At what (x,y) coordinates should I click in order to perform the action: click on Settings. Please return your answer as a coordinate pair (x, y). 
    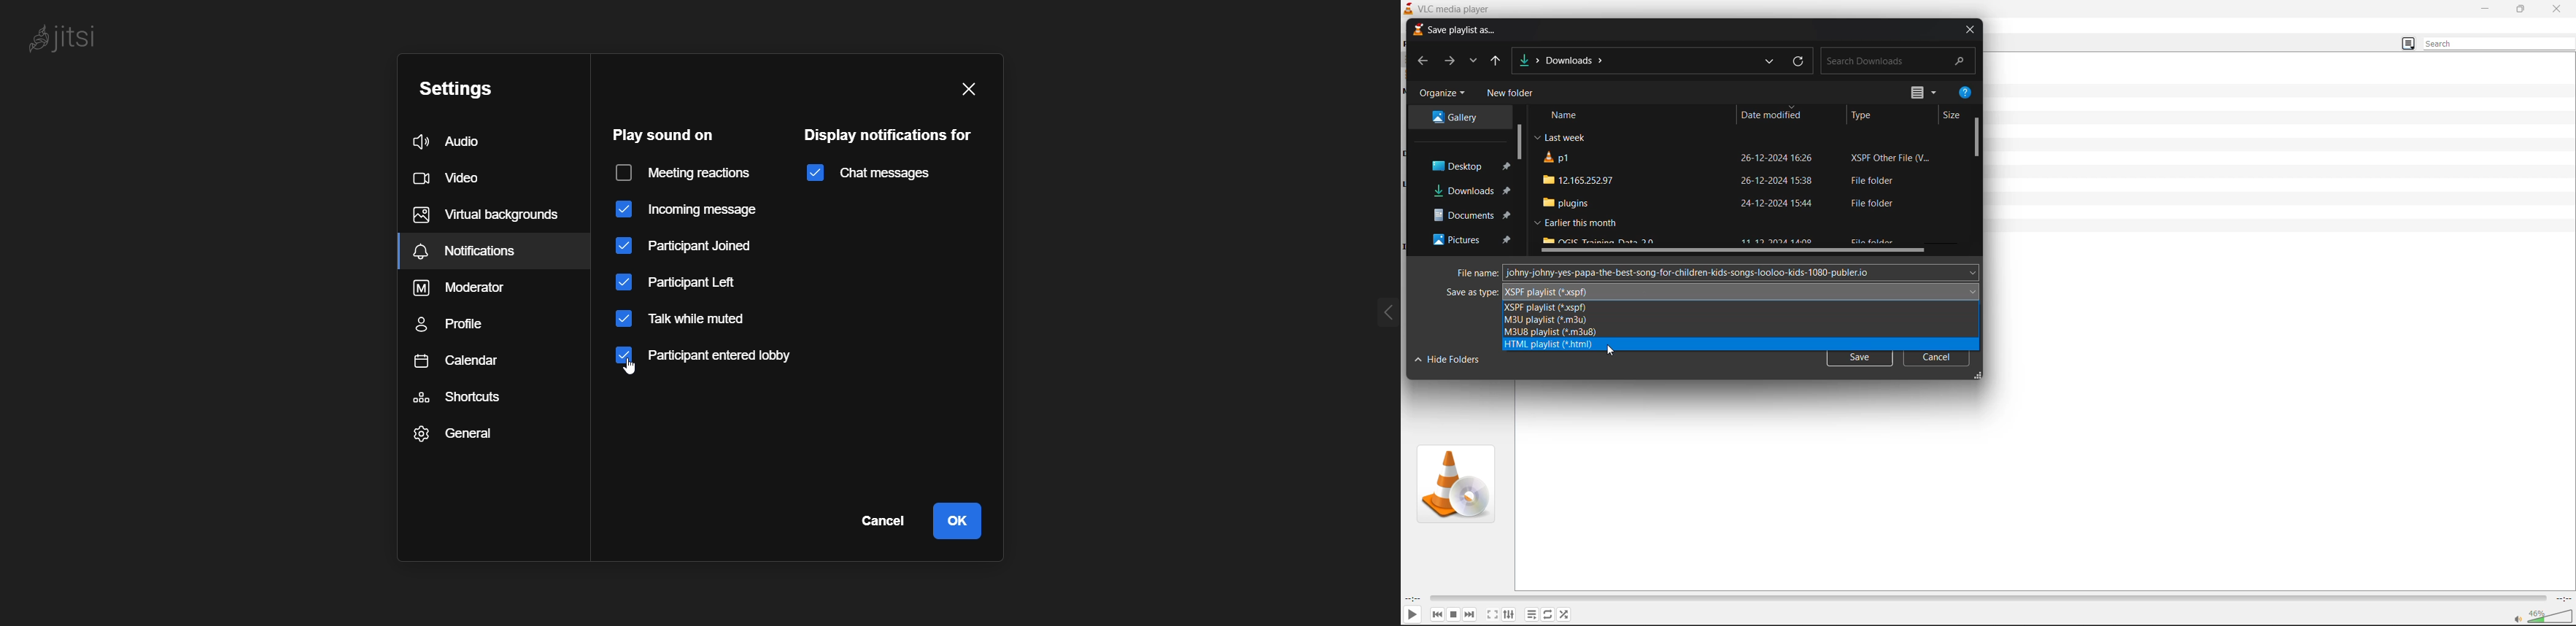
    Looking at the image, I should click on (481, 92).